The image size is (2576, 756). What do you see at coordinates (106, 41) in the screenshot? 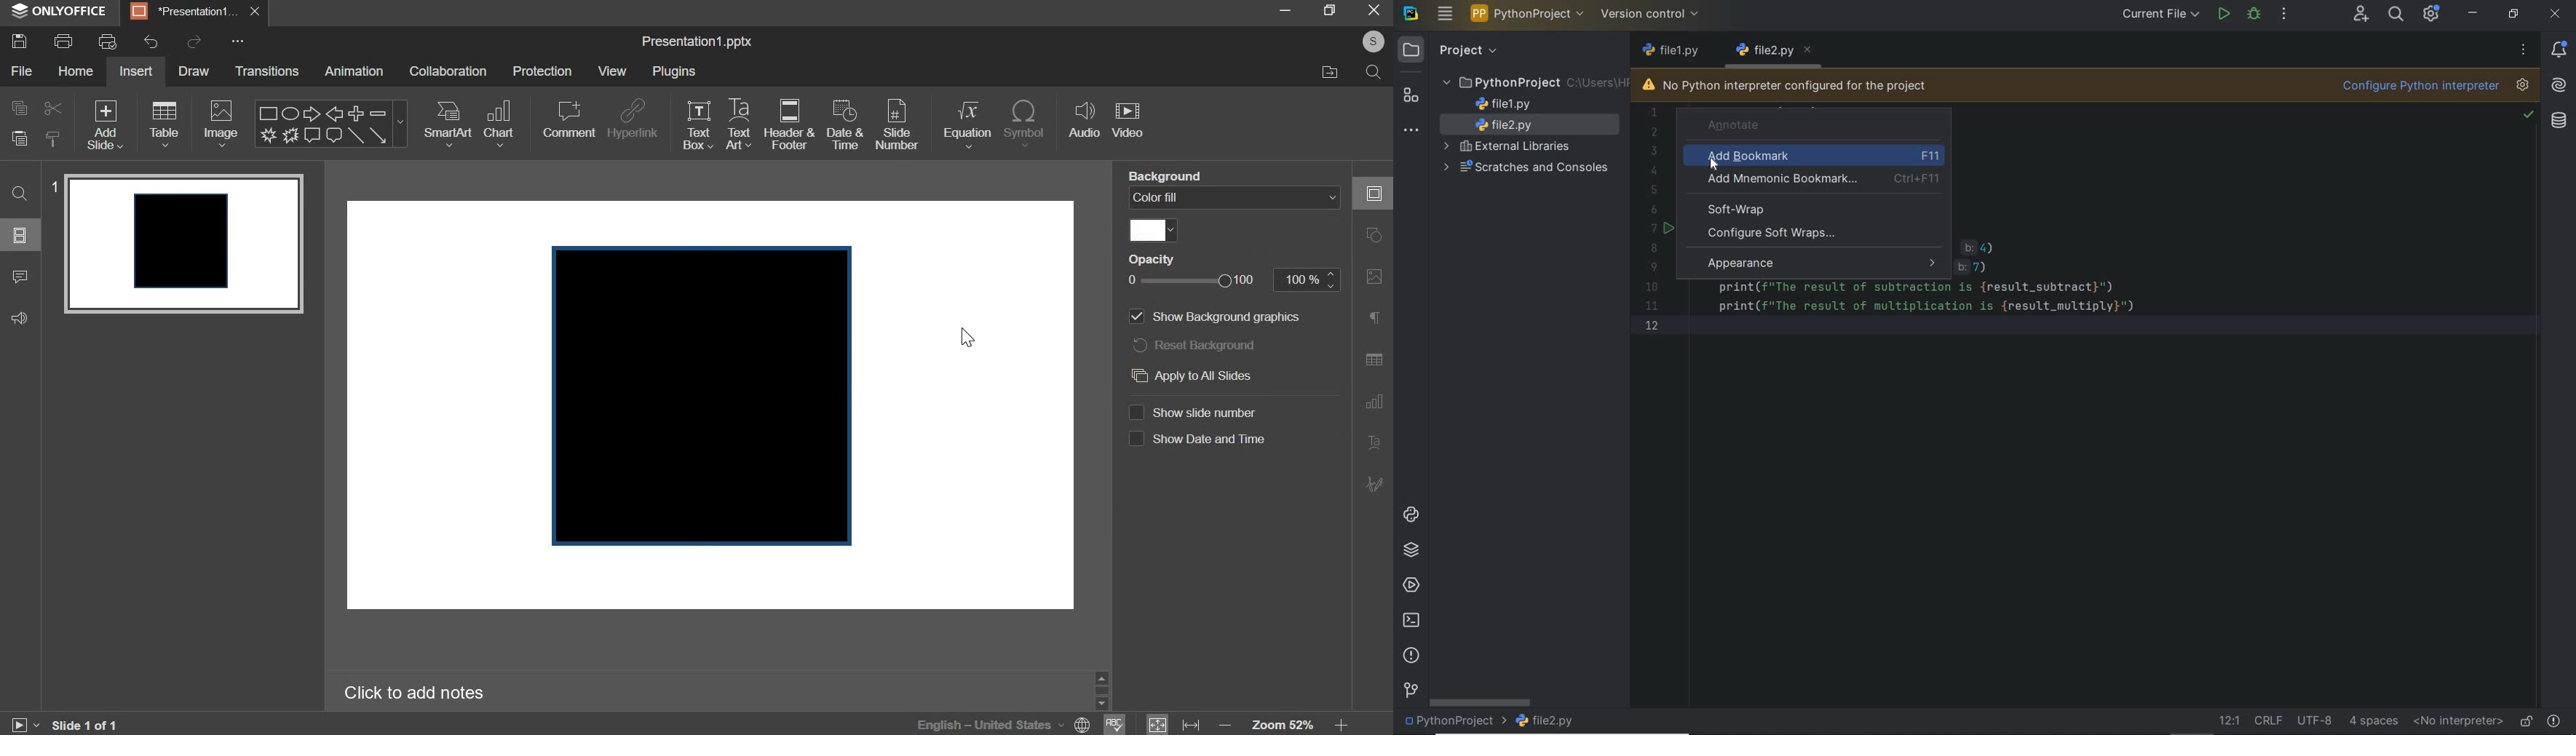
I see `print preview` at bounding box center [106, 41].